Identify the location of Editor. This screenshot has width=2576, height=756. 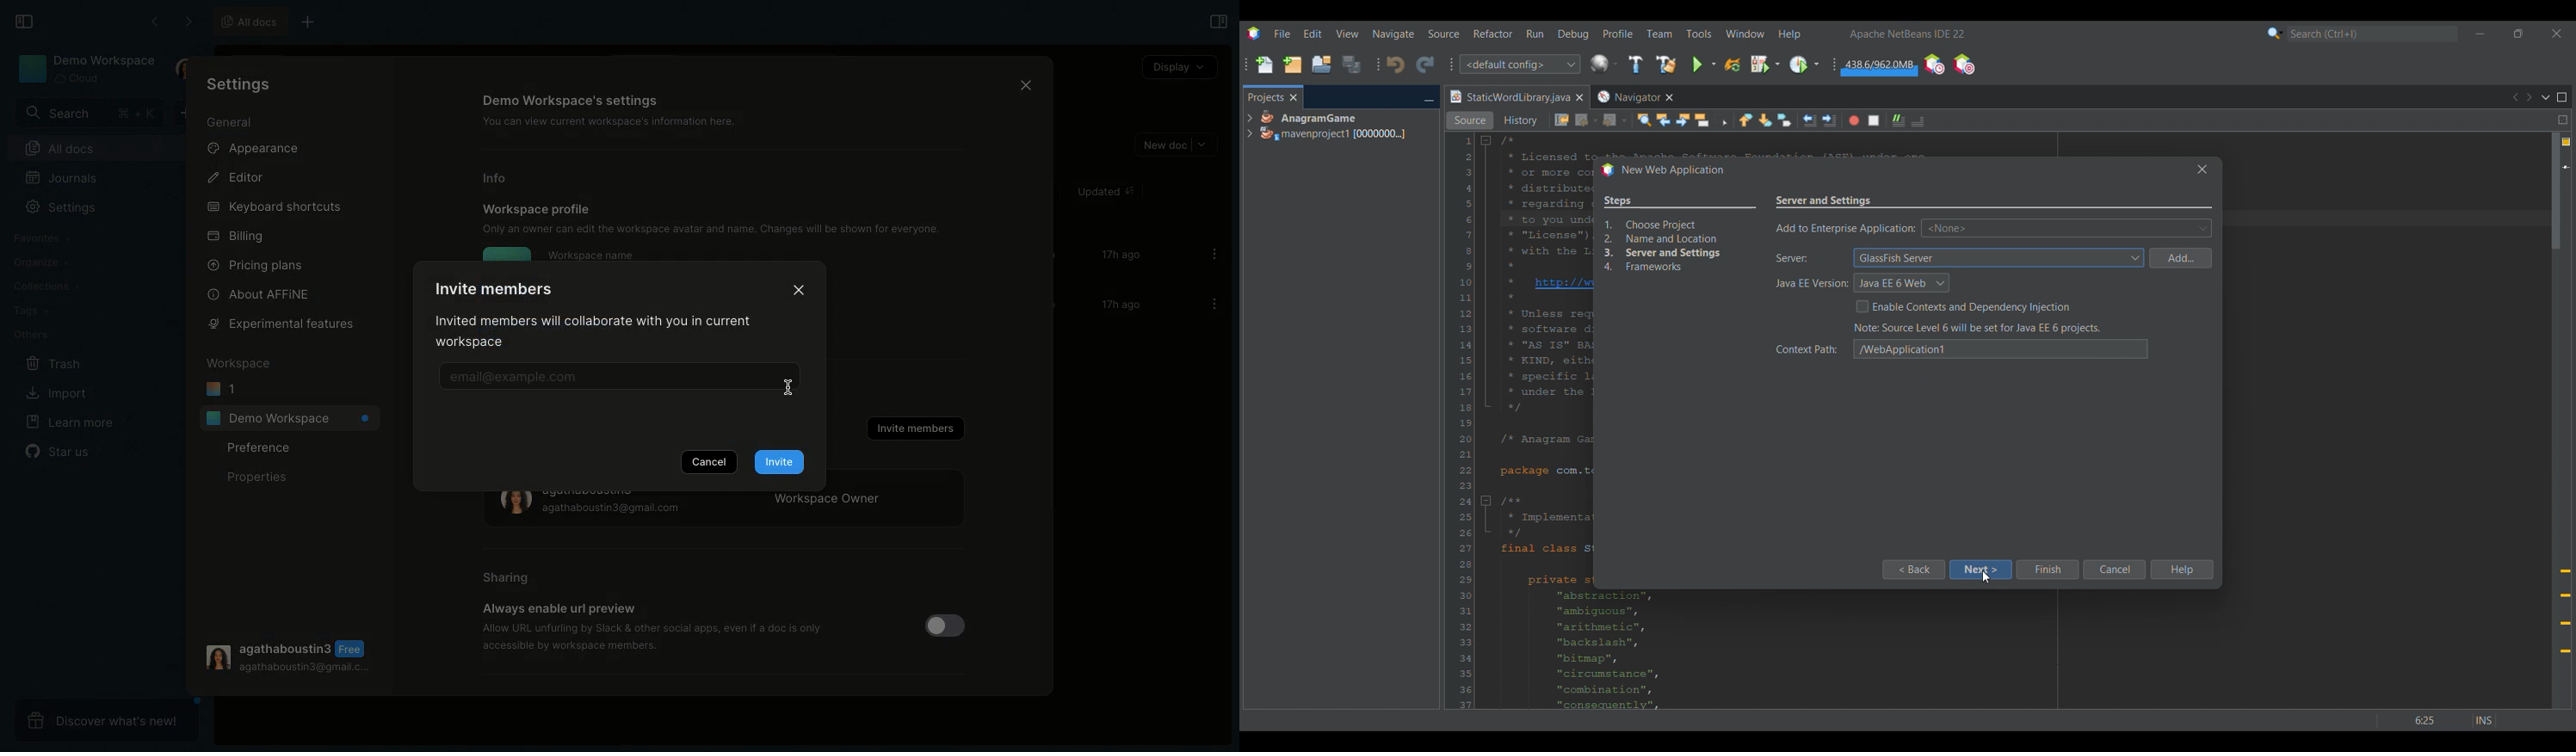
(234, 176).